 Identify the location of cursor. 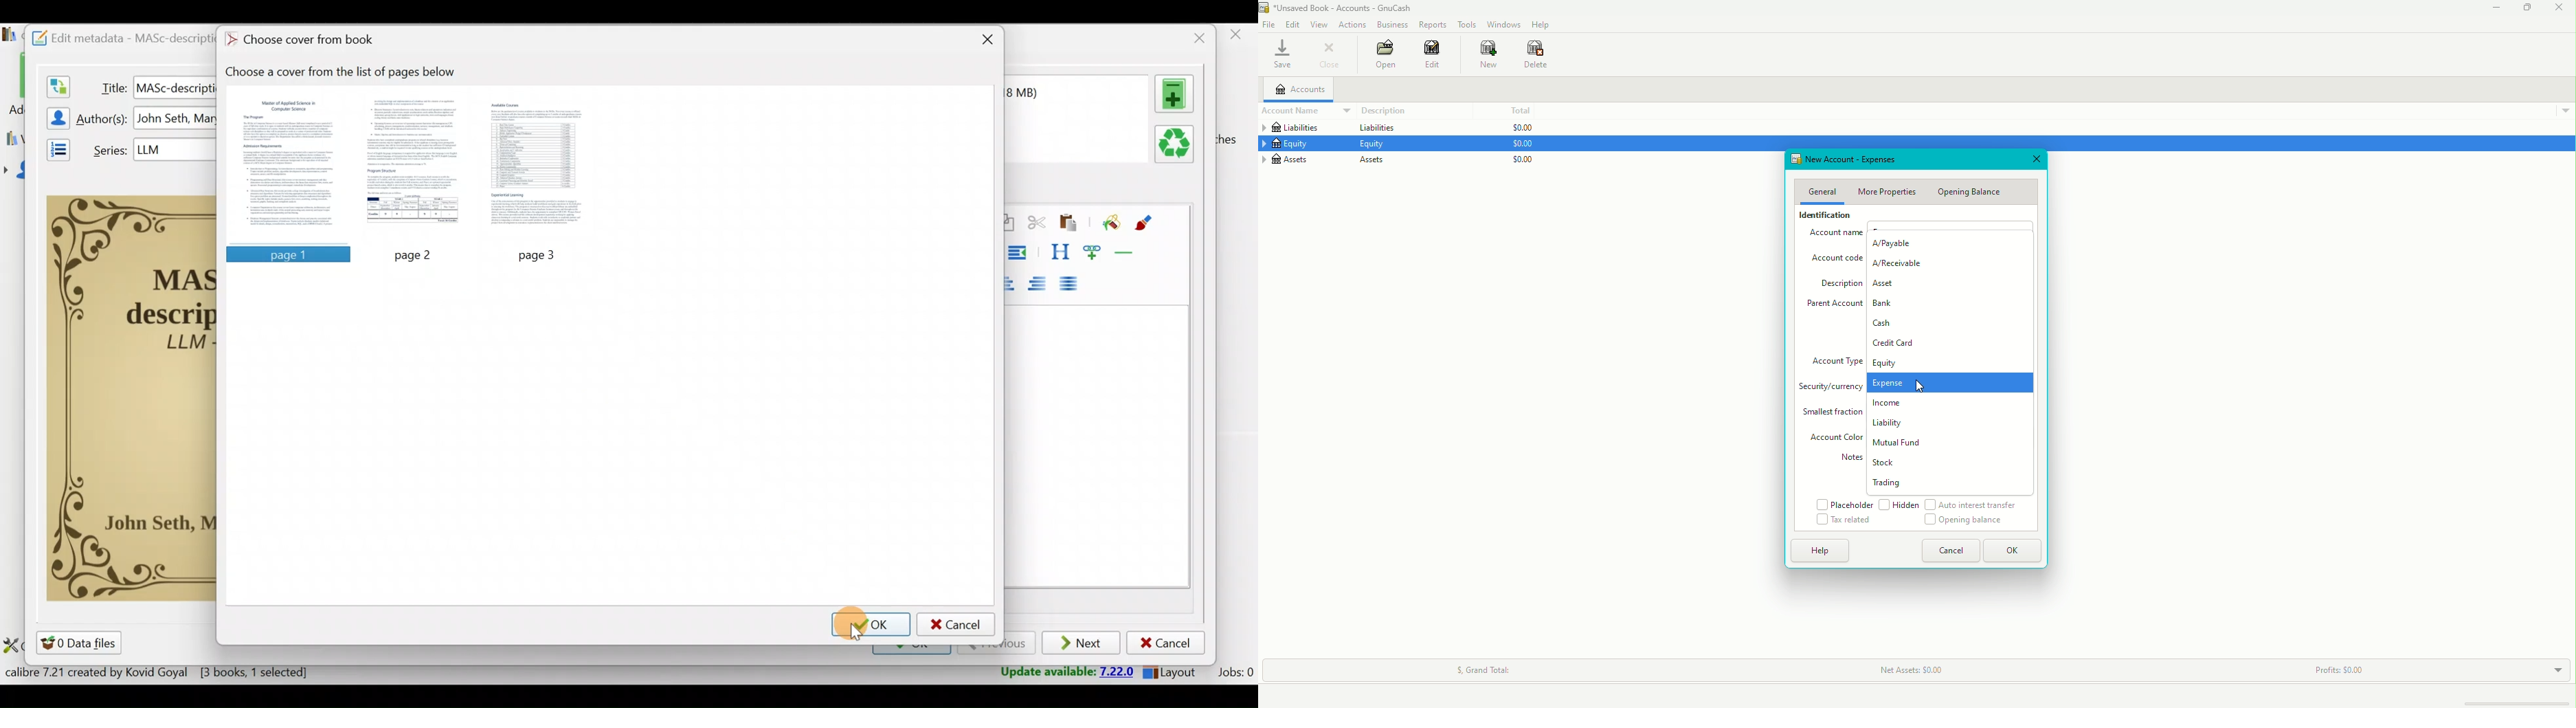
(1920, 387).